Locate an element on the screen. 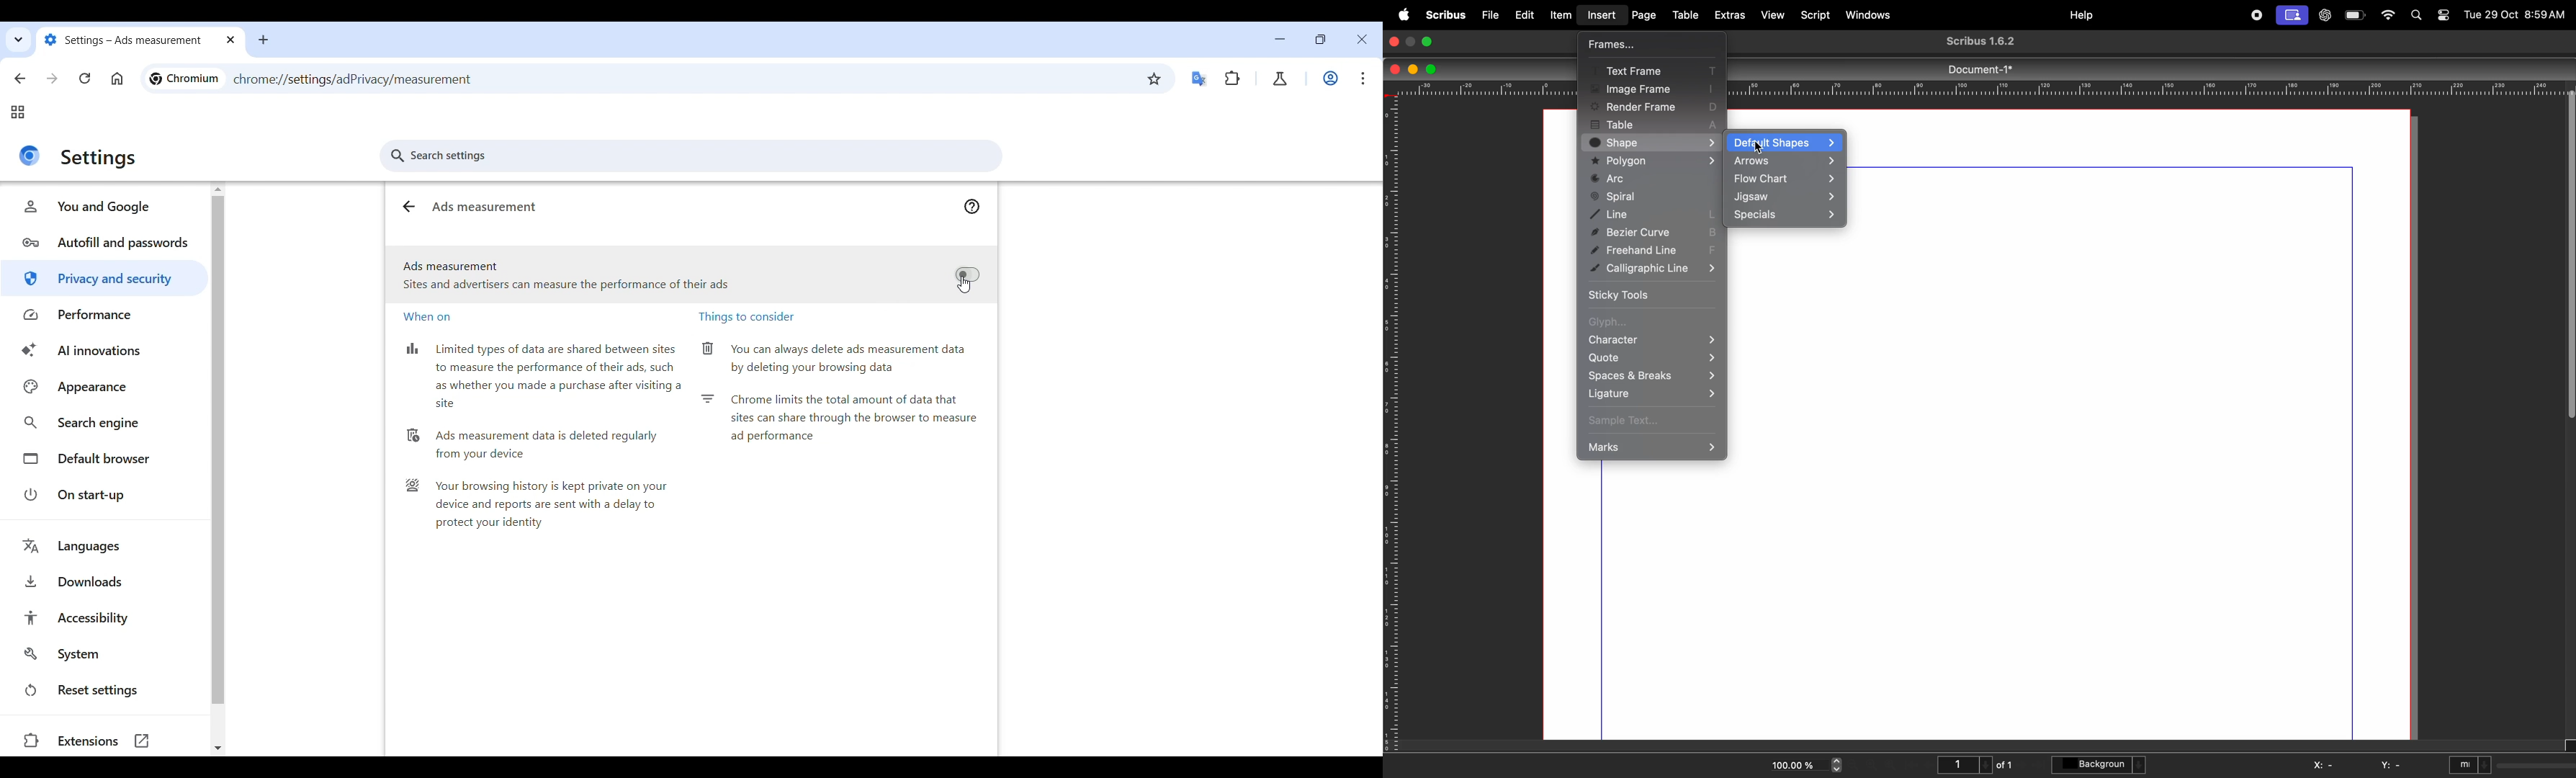  mI is located at coordinates (2470, 763).